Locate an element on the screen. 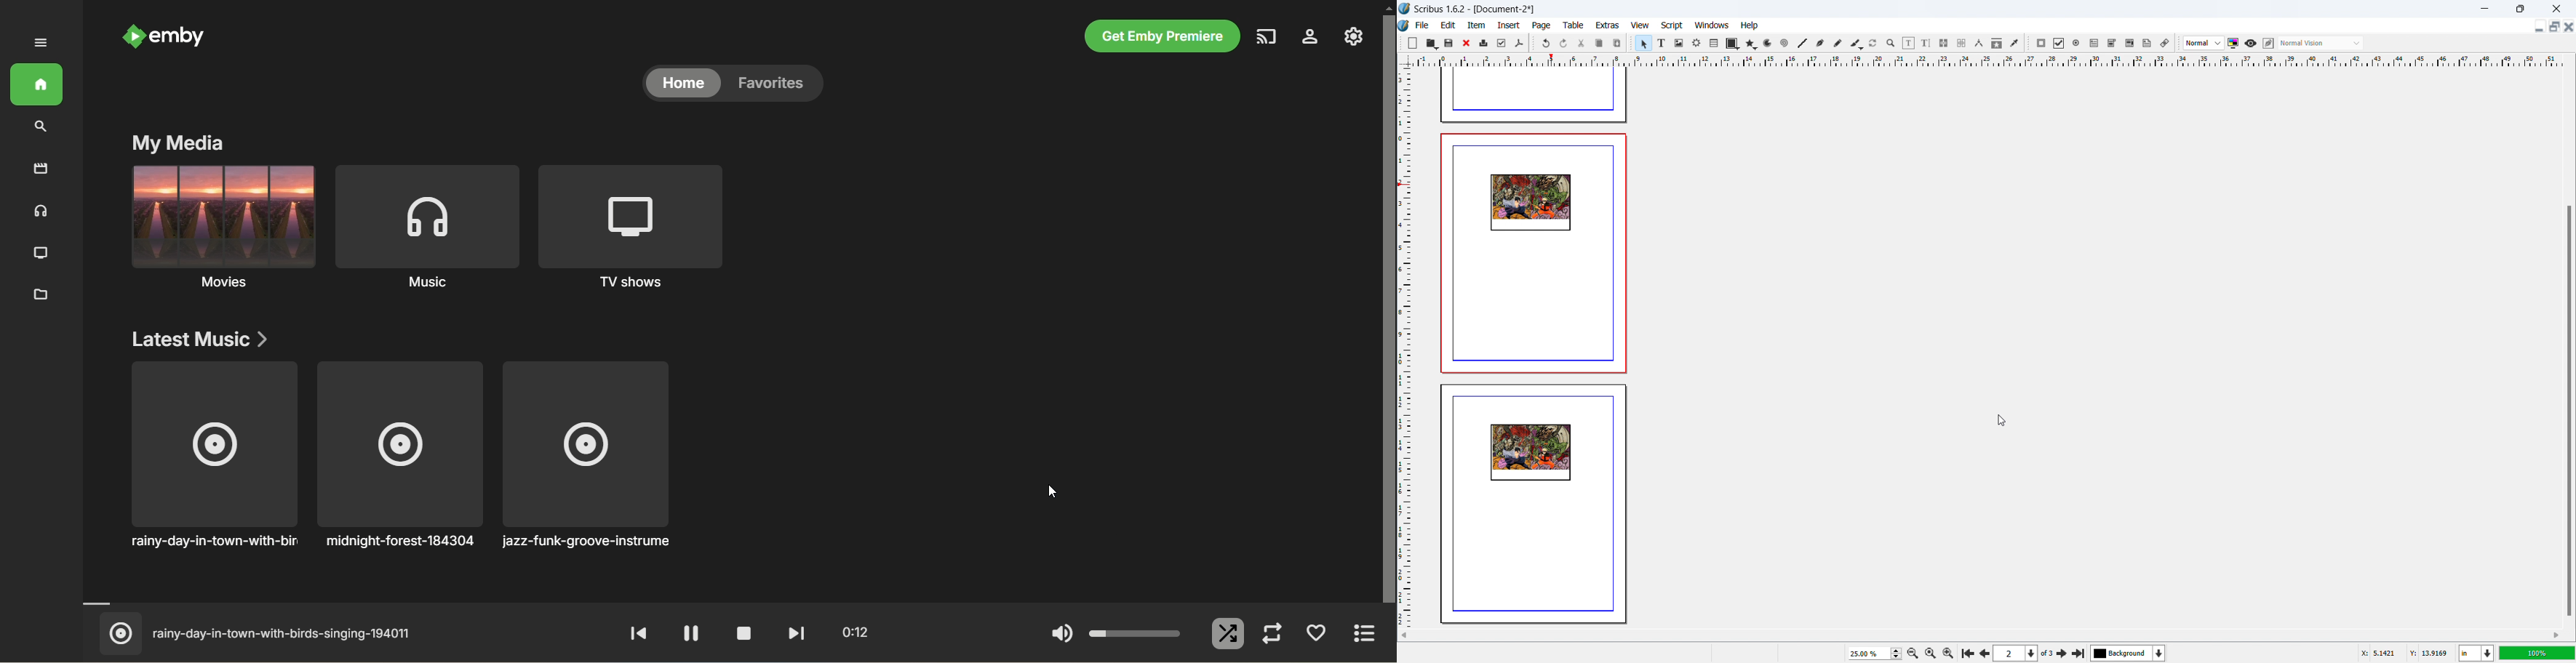 This screenshot has height=672, width=2576. expand is located at coordinates (1360, 637).